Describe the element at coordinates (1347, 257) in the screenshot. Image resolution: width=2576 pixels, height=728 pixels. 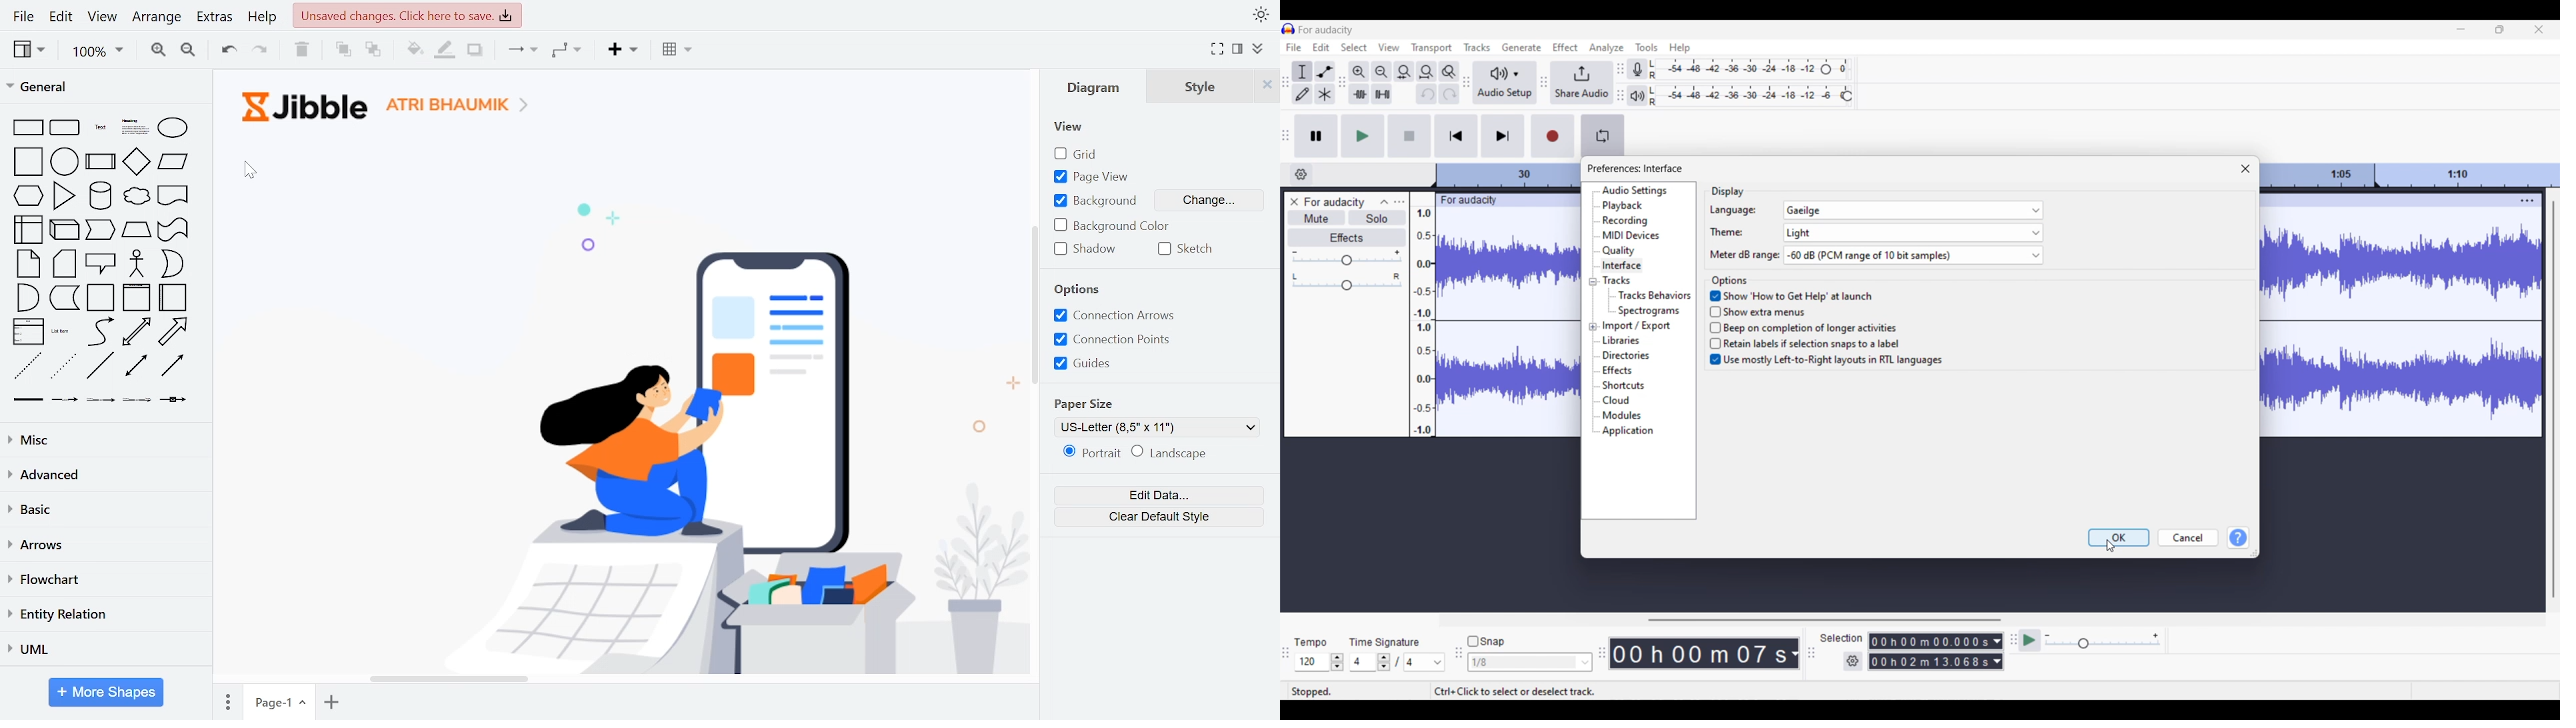
I see `Volume scale` at that location.